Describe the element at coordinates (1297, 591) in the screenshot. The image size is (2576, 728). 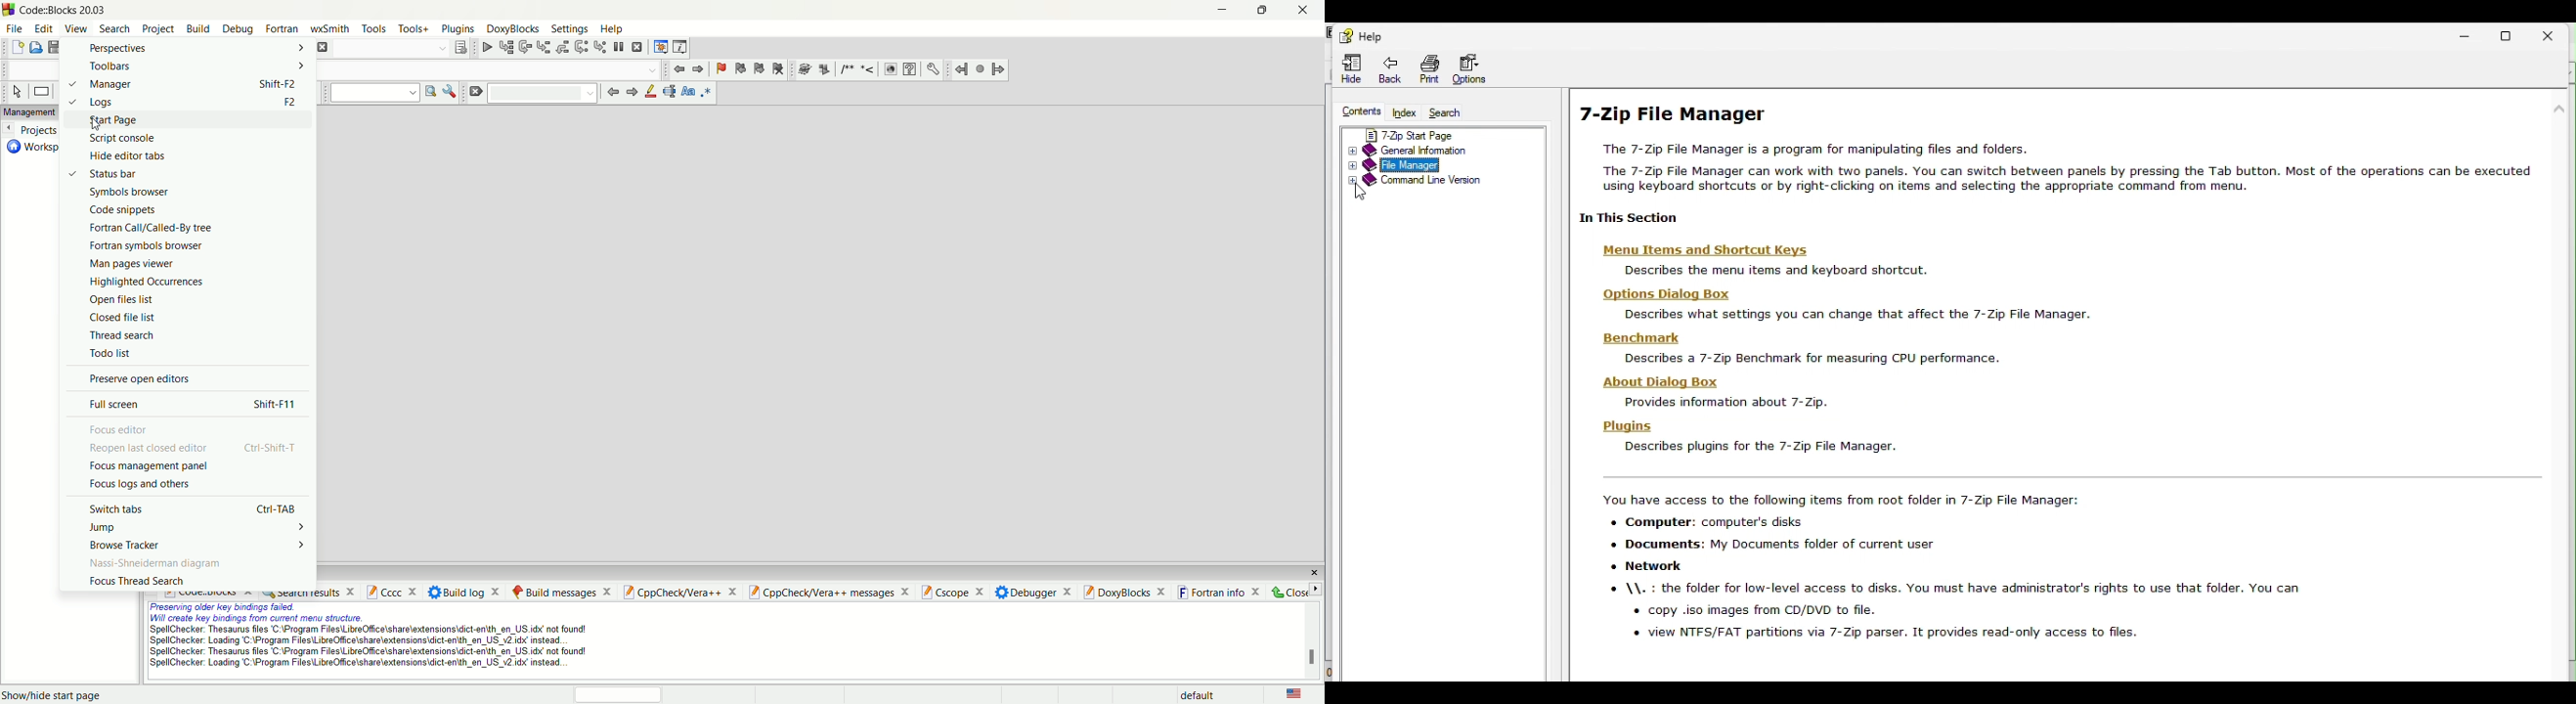
I see `close` at that location.